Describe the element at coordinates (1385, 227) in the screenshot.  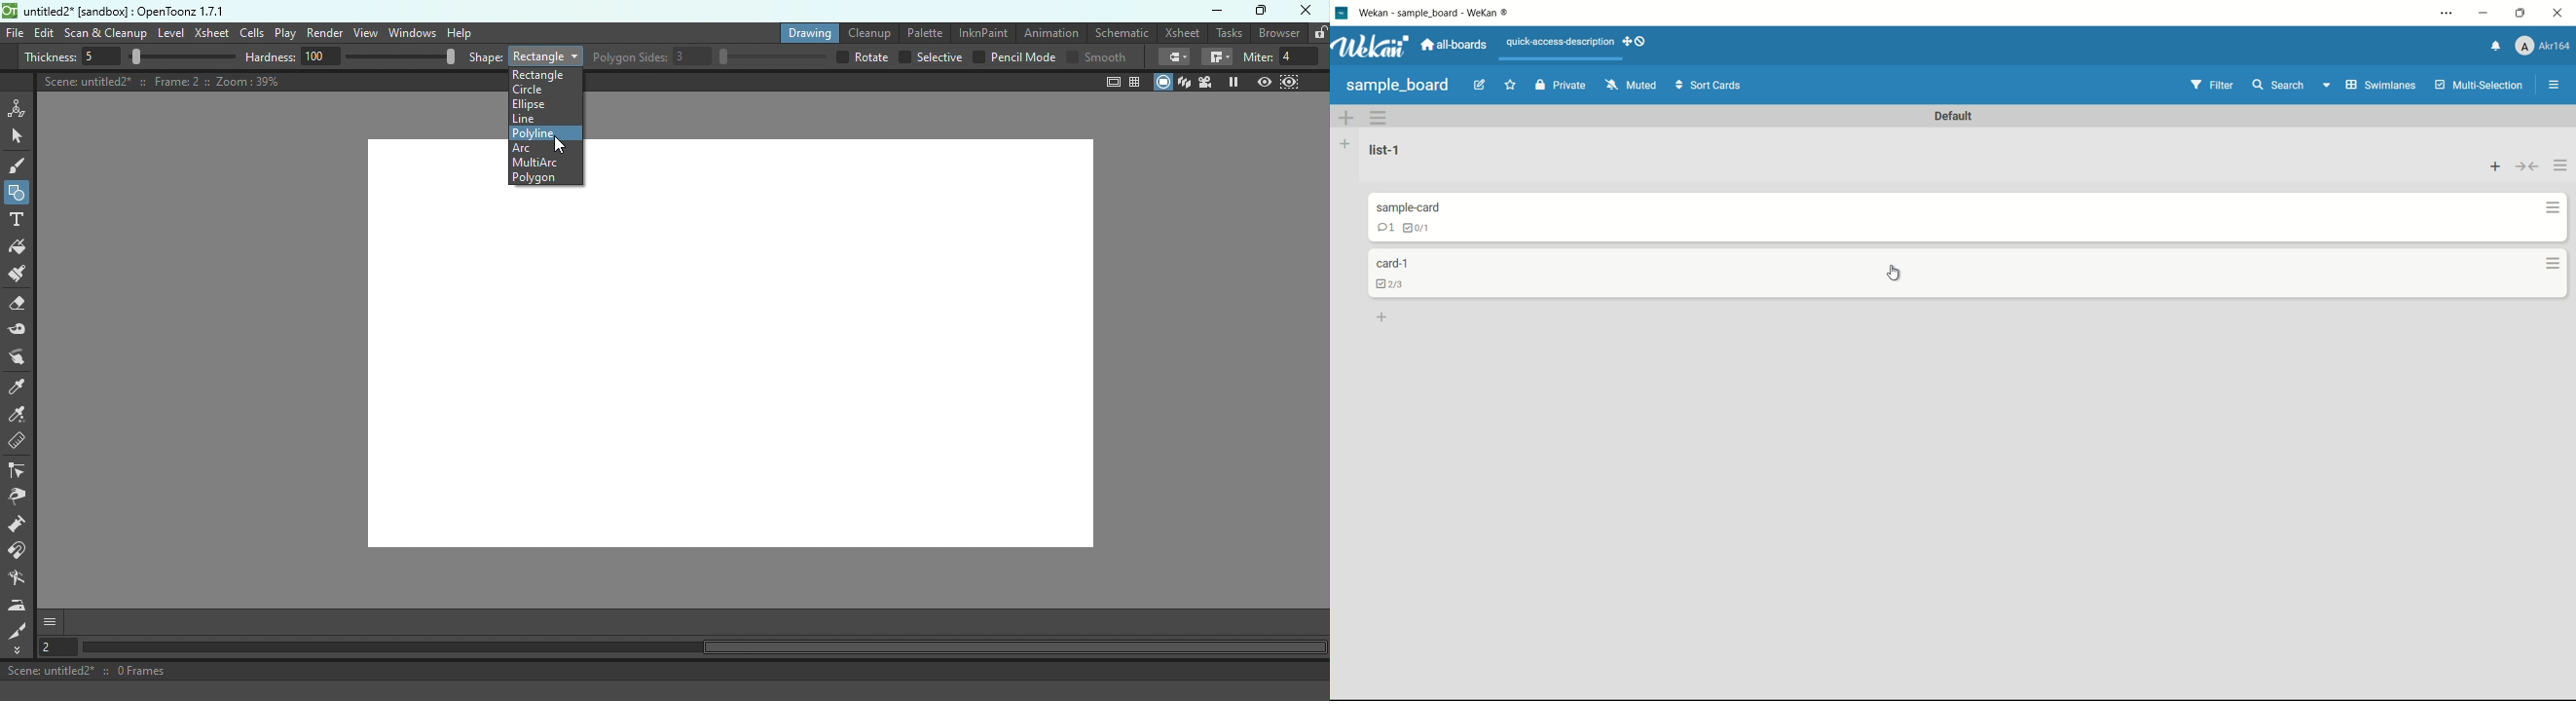
I see `1 comment` at that location.